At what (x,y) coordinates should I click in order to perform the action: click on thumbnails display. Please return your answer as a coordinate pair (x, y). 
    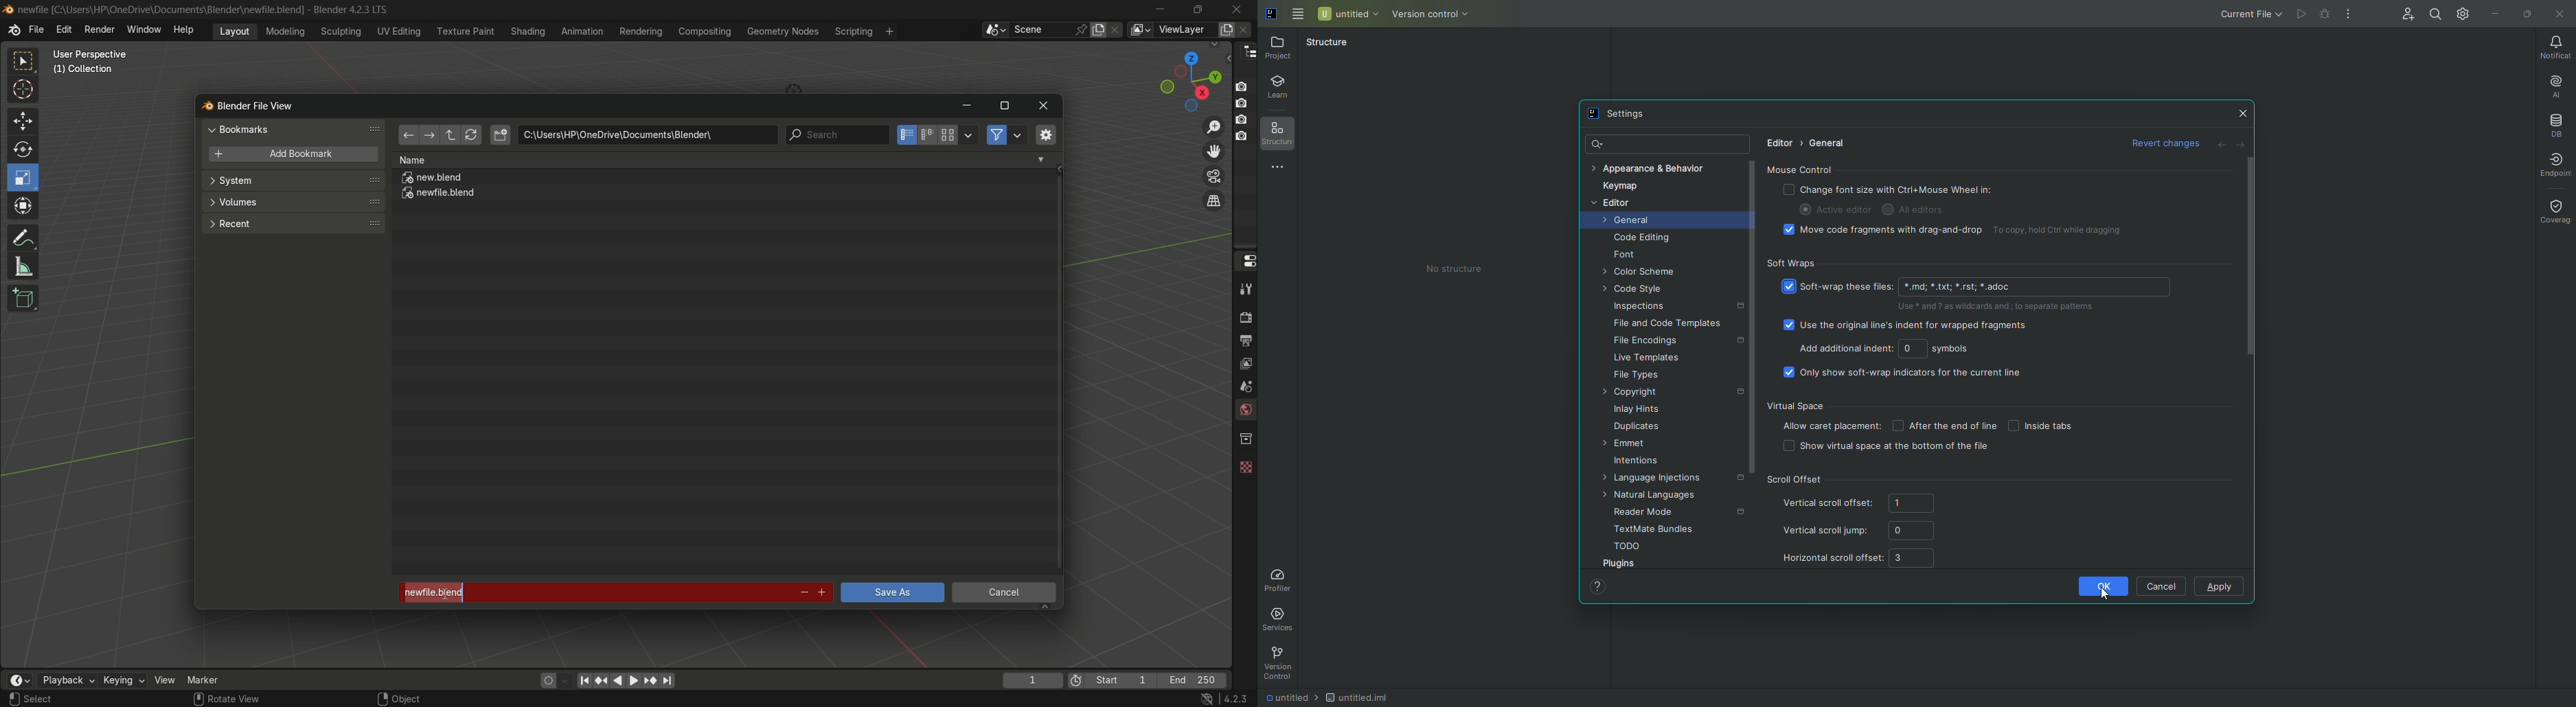
    Looking at the image, I should click on (948, 136).